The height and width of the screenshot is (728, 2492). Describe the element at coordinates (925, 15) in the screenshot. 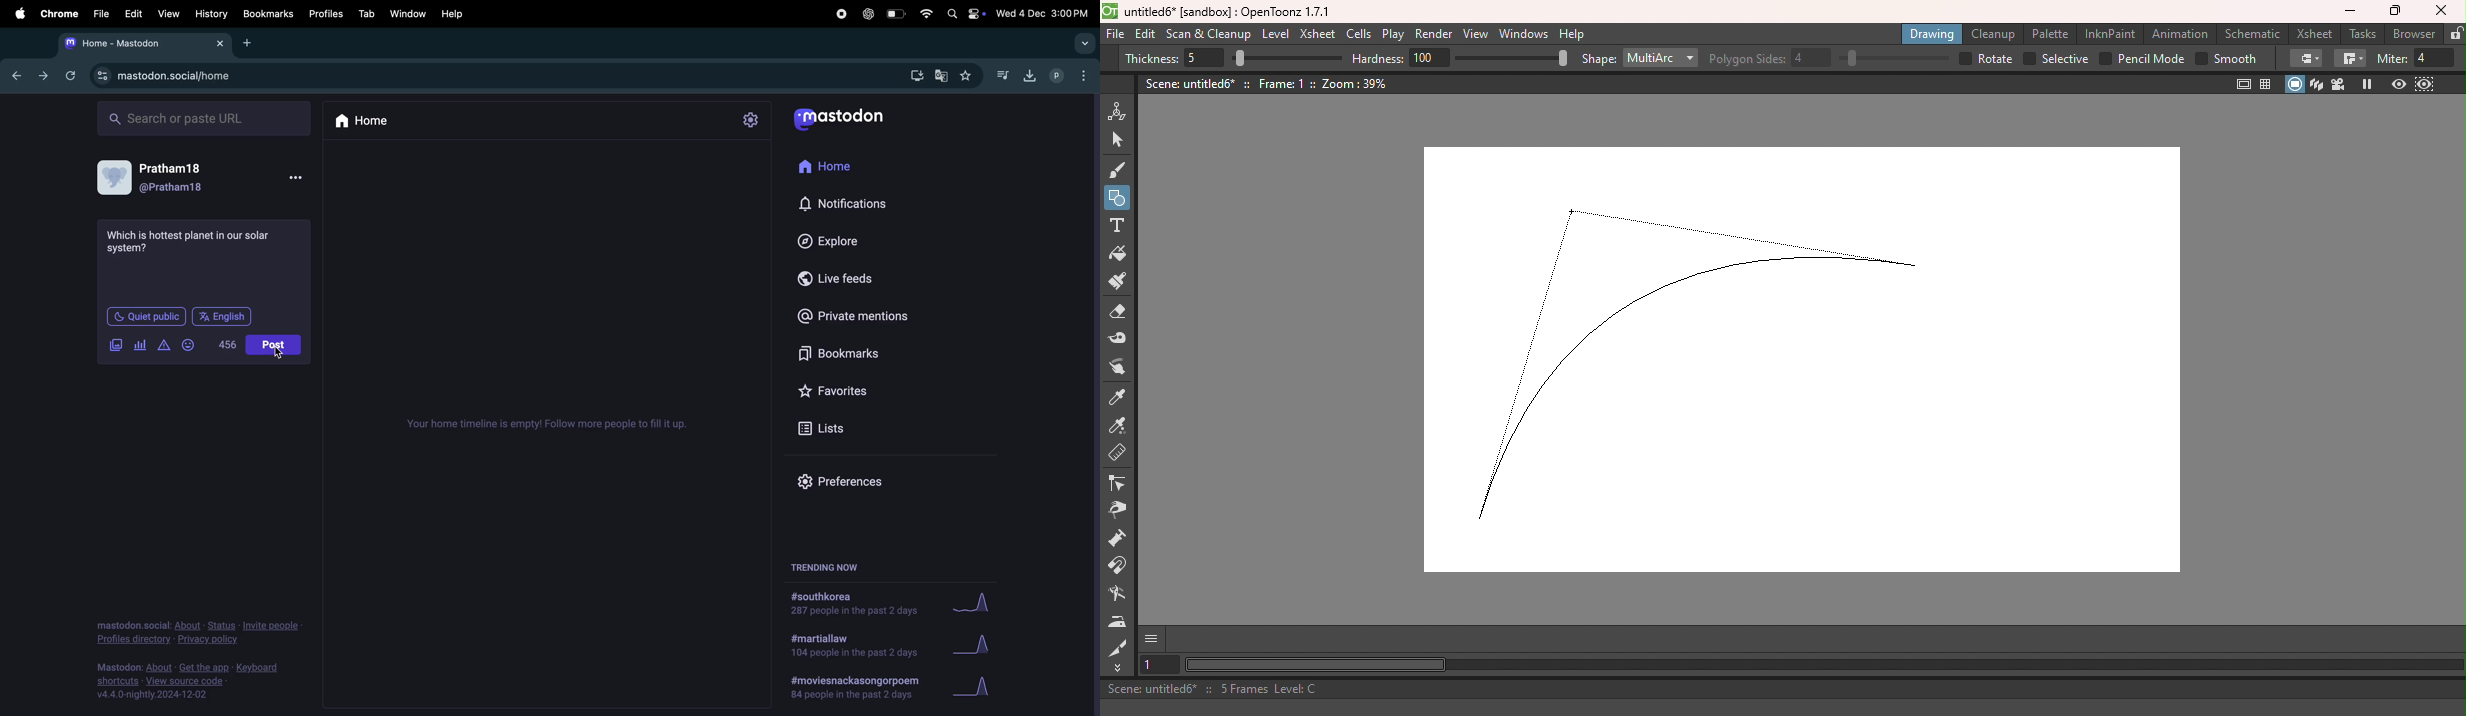

I see `wifi` at that location.